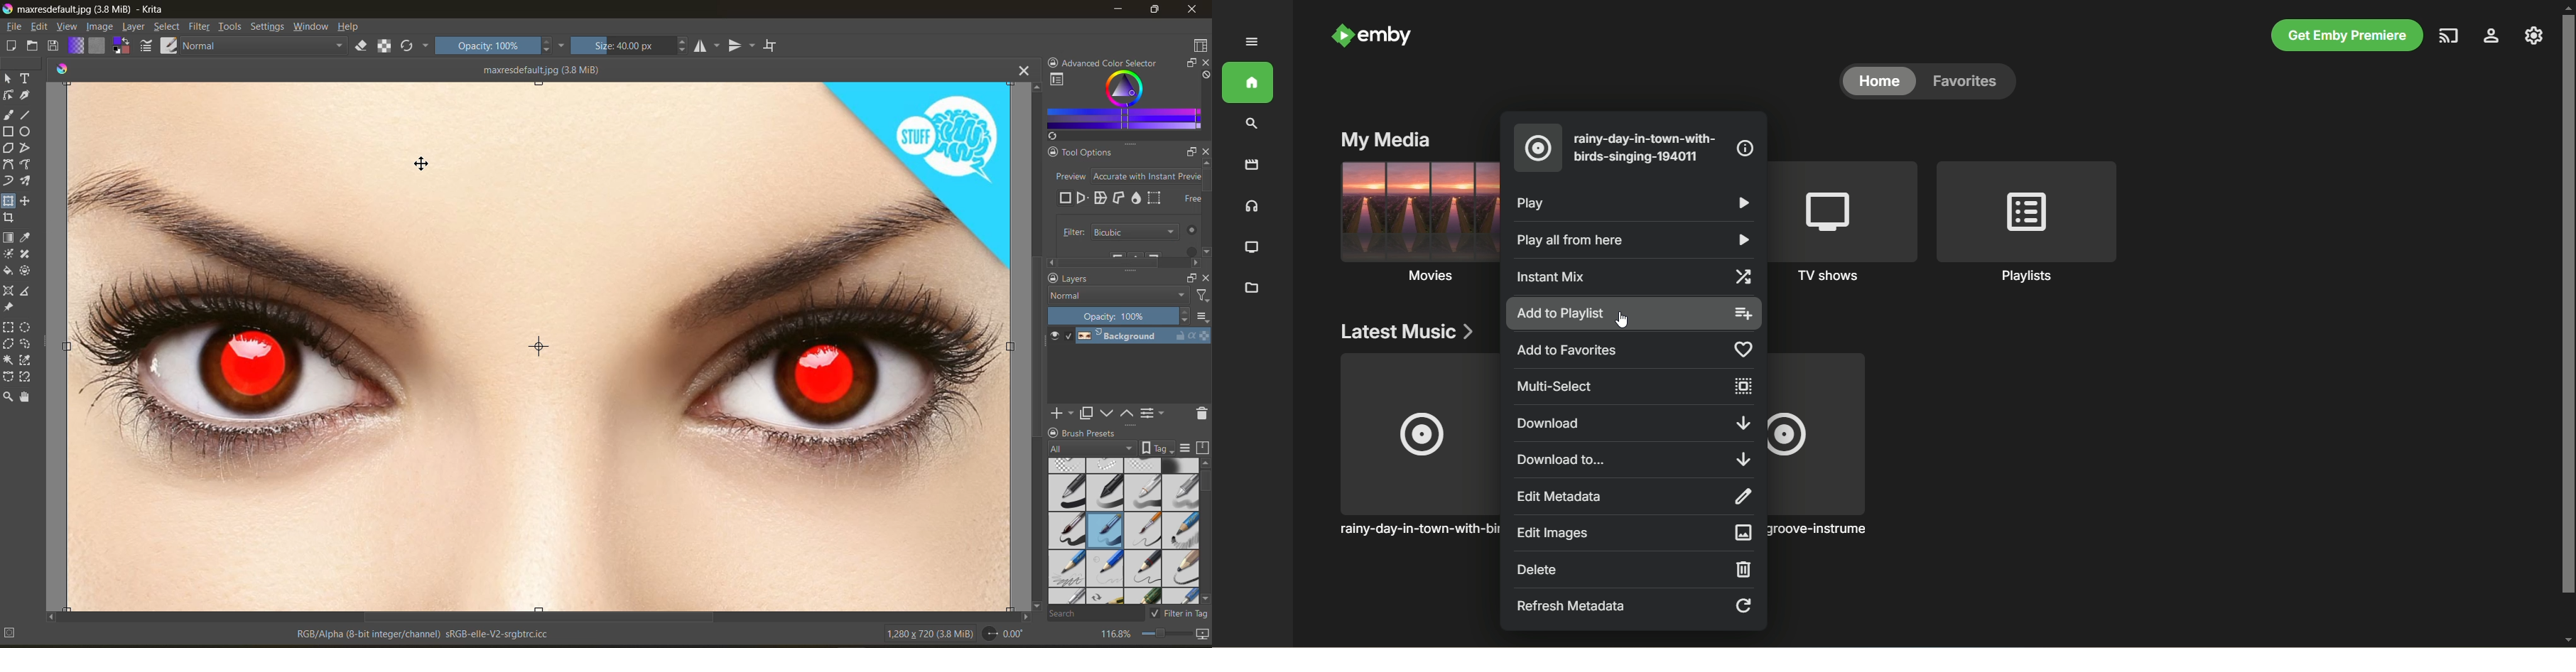 This screenshot has height=672, width=2576. Describe the element at coordinates (8, 116) in the screenshot. I see `tool` at that location.